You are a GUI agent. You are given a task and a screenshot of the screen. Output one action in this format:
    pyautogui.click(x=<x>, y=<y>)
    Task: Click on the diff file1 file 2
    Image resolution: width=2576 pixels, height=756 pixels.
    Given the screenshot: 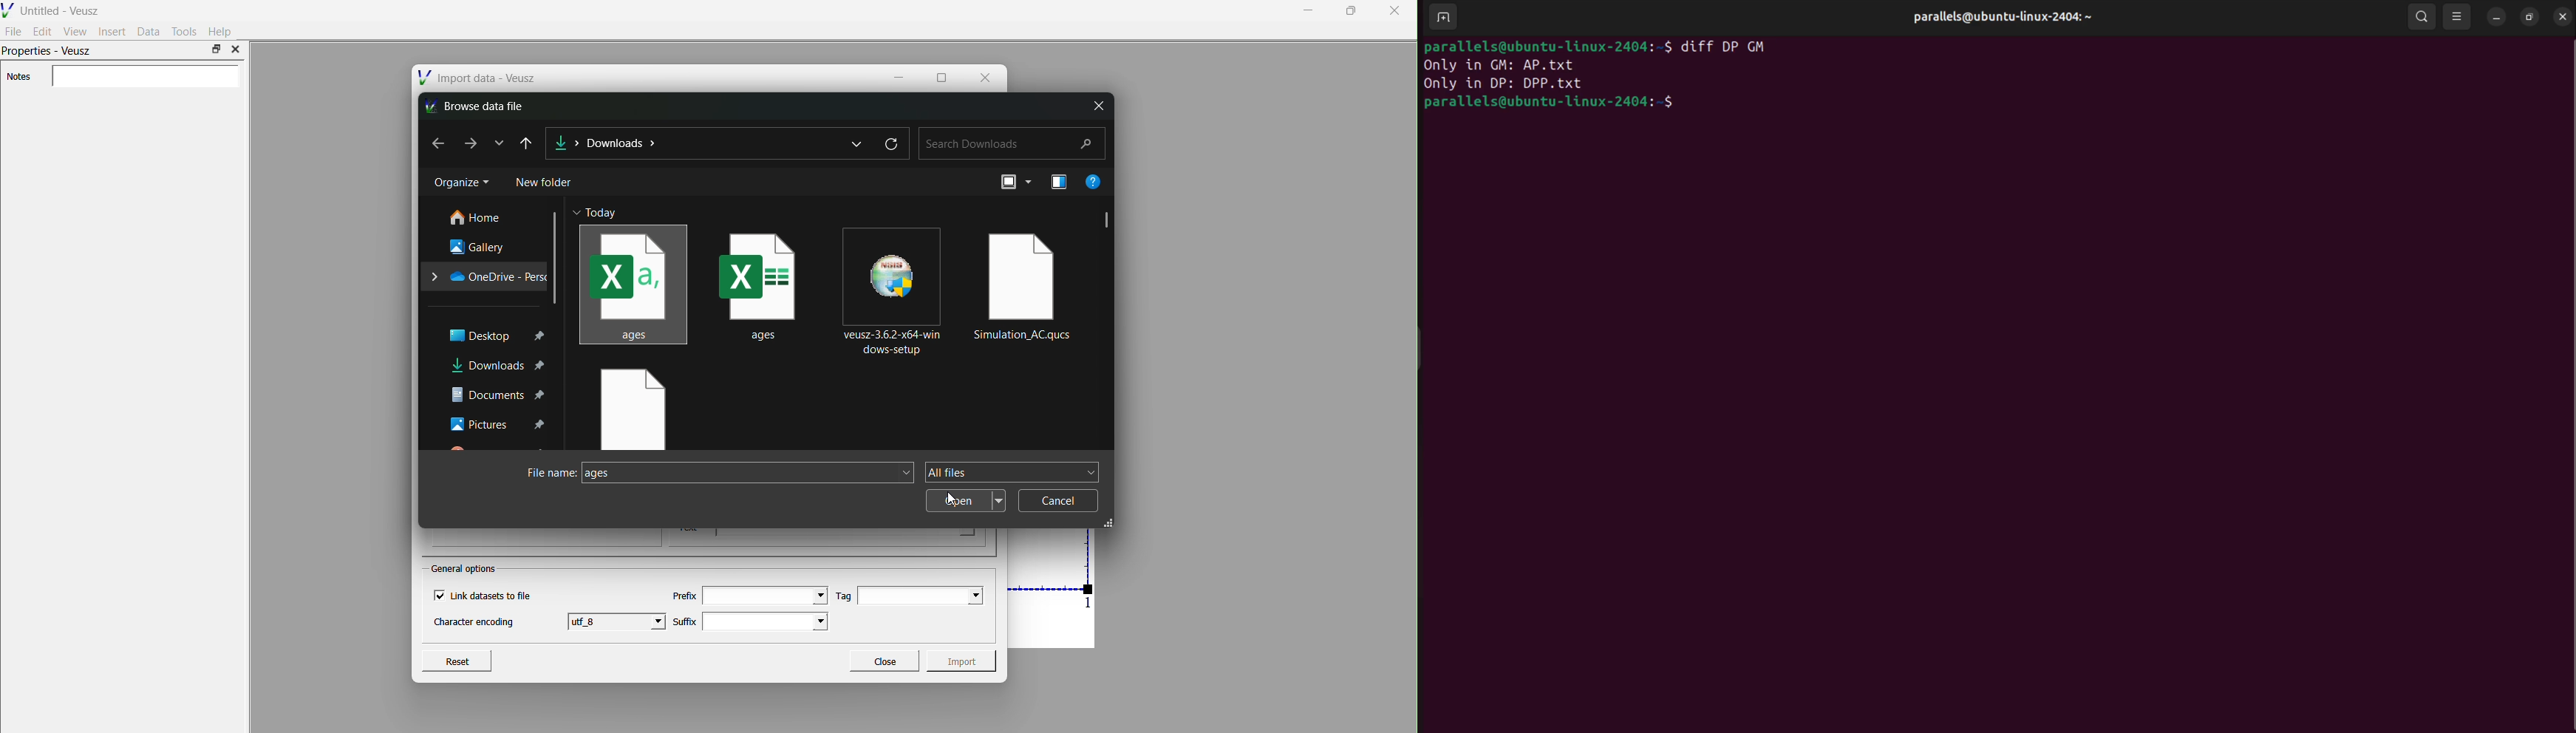 What is the action you would take?
    pyautogui.click(x=1734, y=48)
    